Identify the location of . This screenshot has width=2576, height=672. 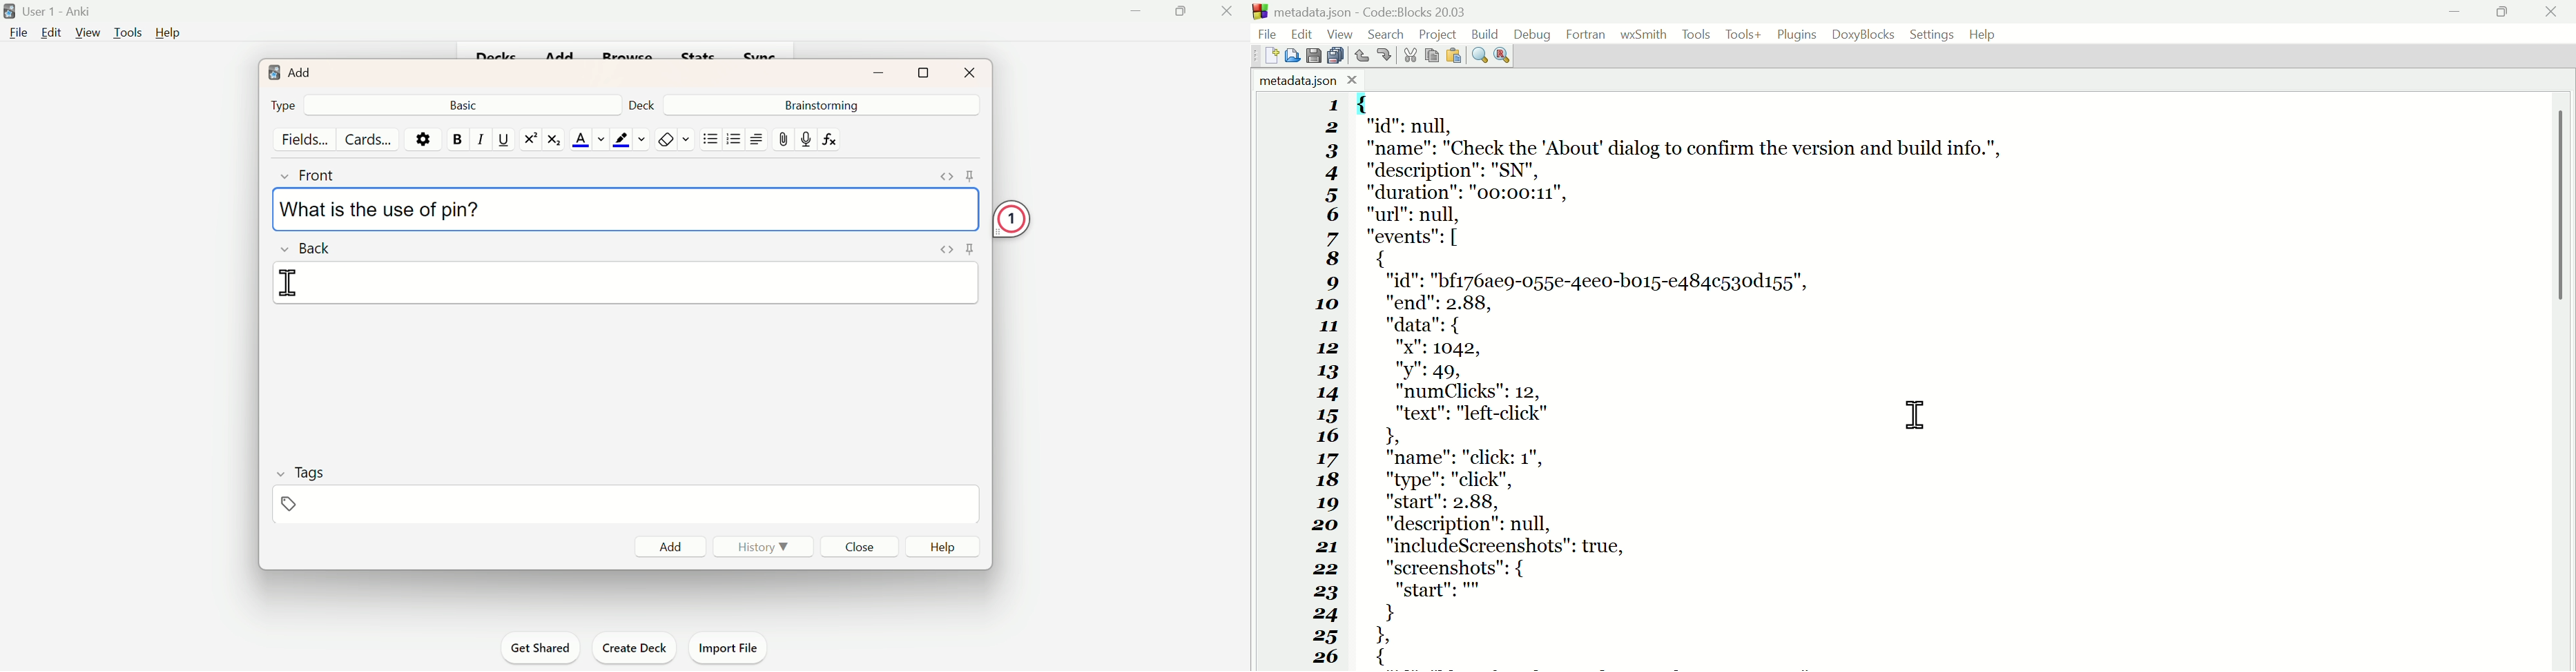
(171, 32).